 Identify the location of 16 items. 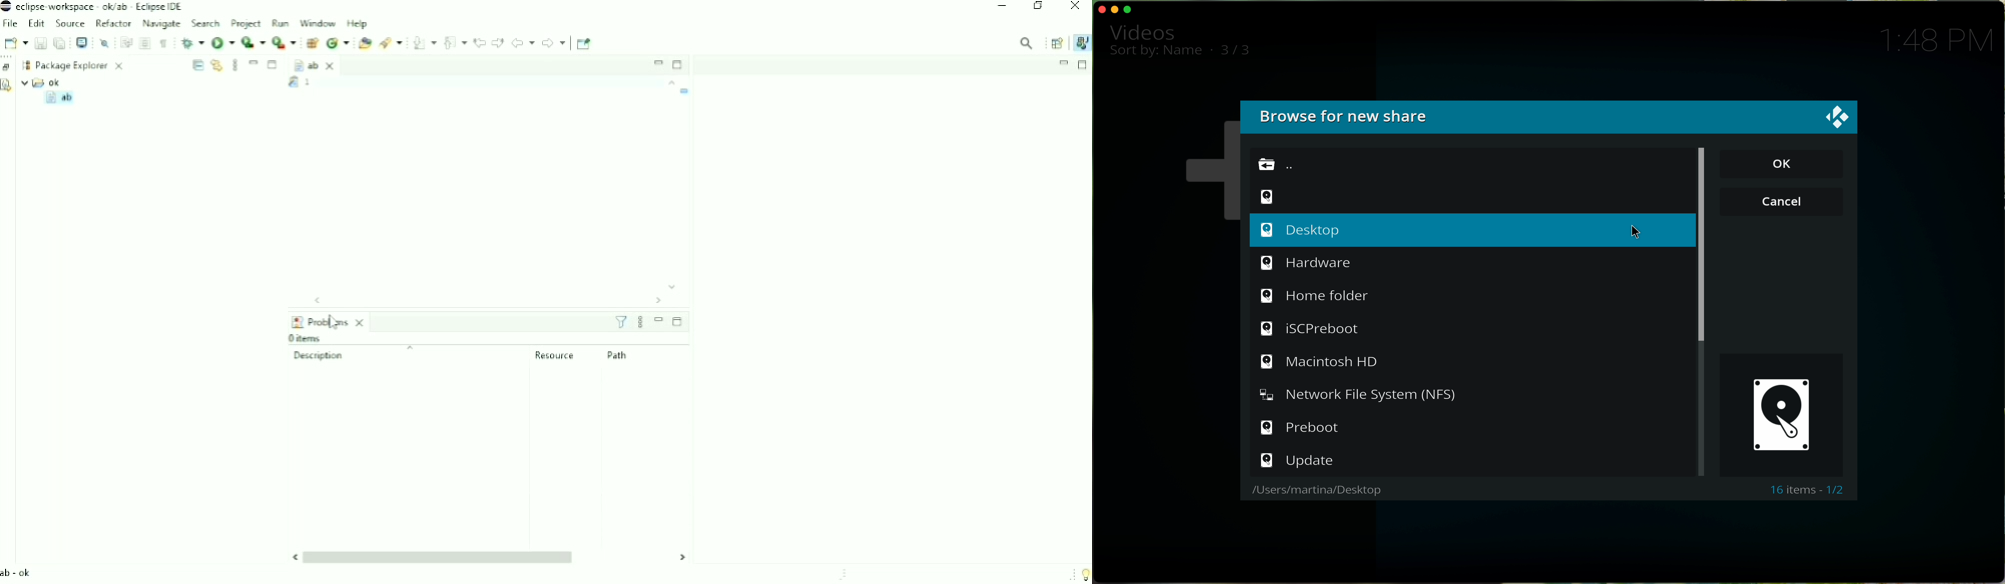
(1792, 491).